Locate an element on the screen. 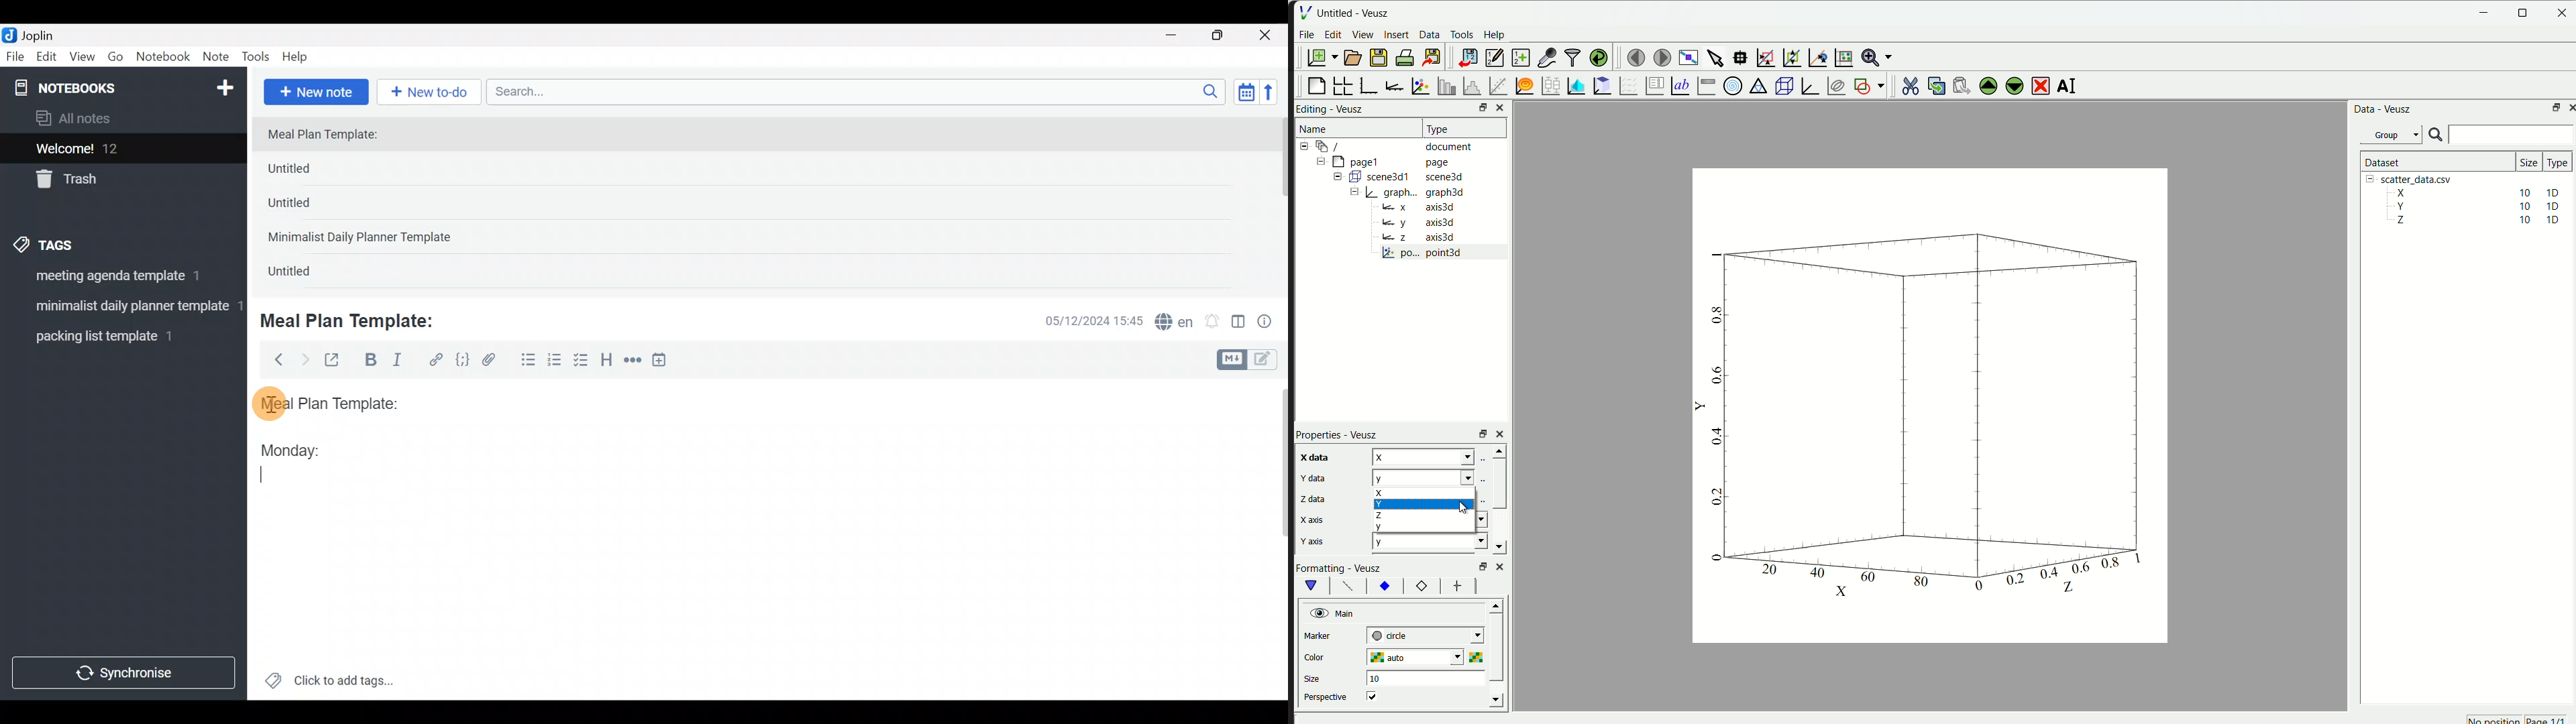  zoom out graph axes is located at coordinates (1790, 58).